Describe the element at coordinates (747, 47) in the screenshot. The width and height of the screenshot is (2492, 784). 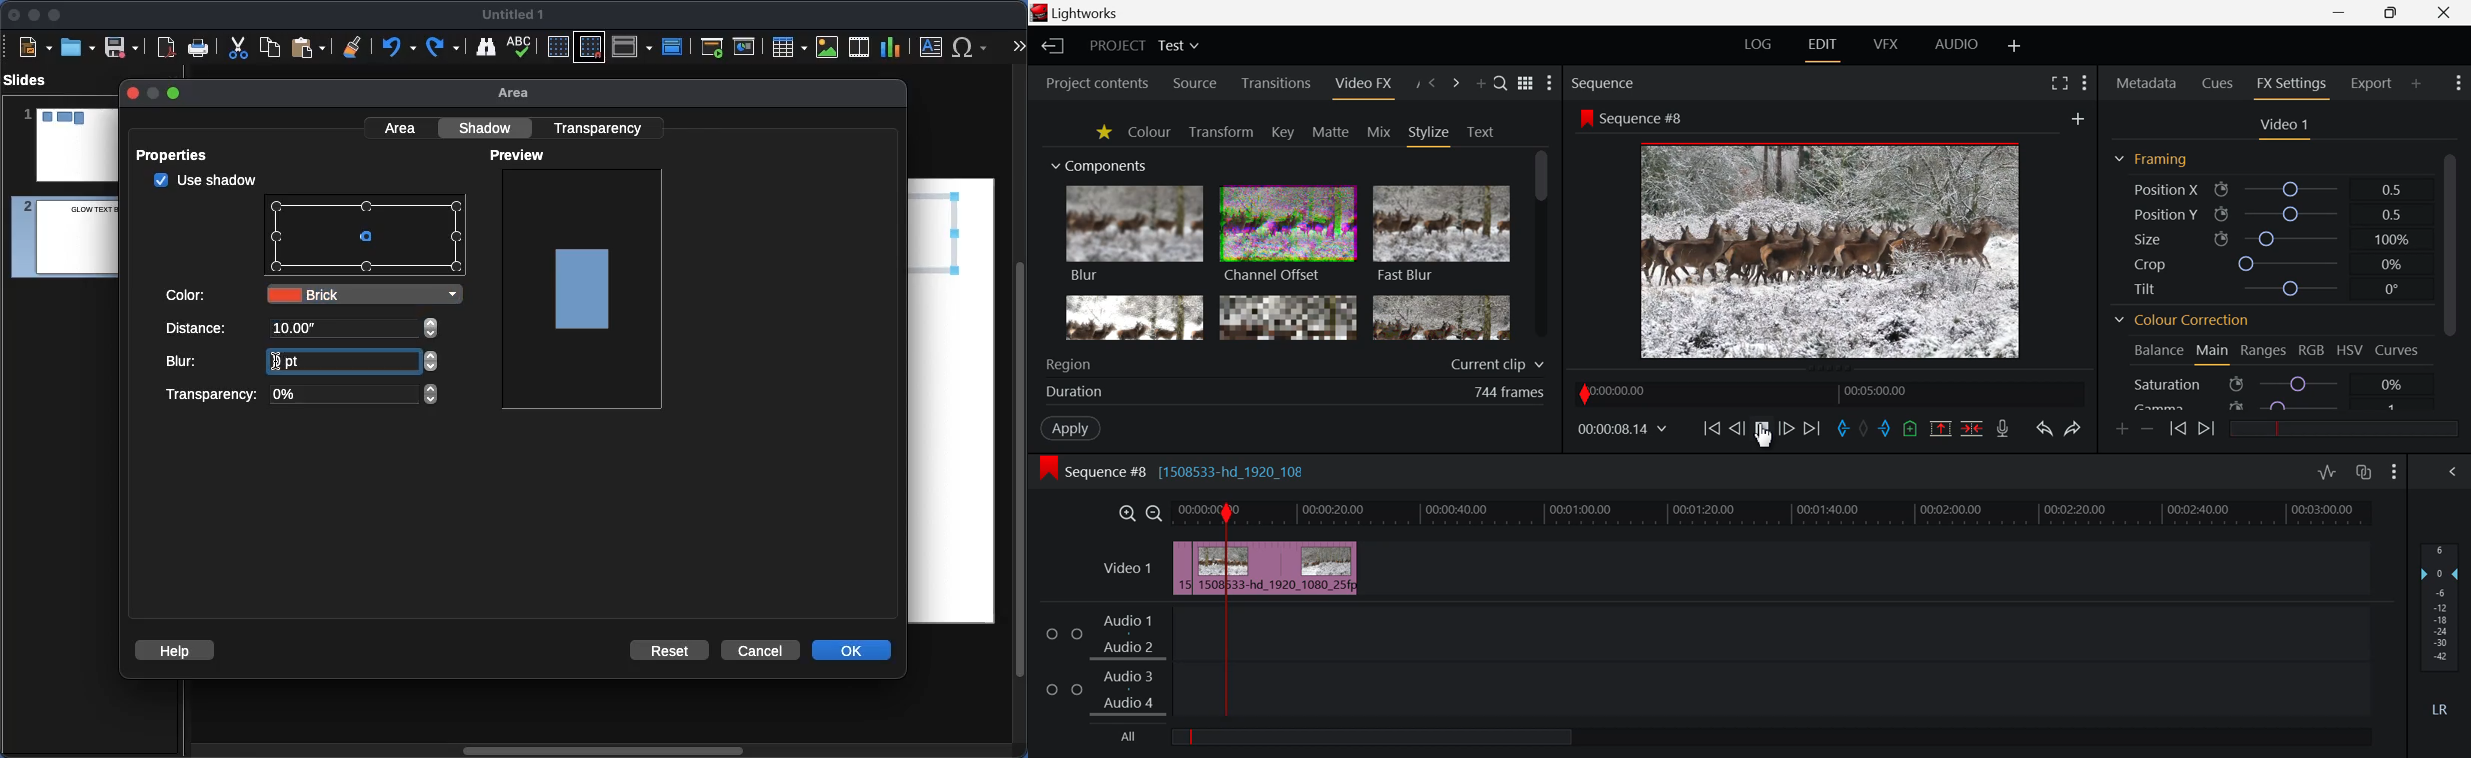
I see `Current slide` at that location.